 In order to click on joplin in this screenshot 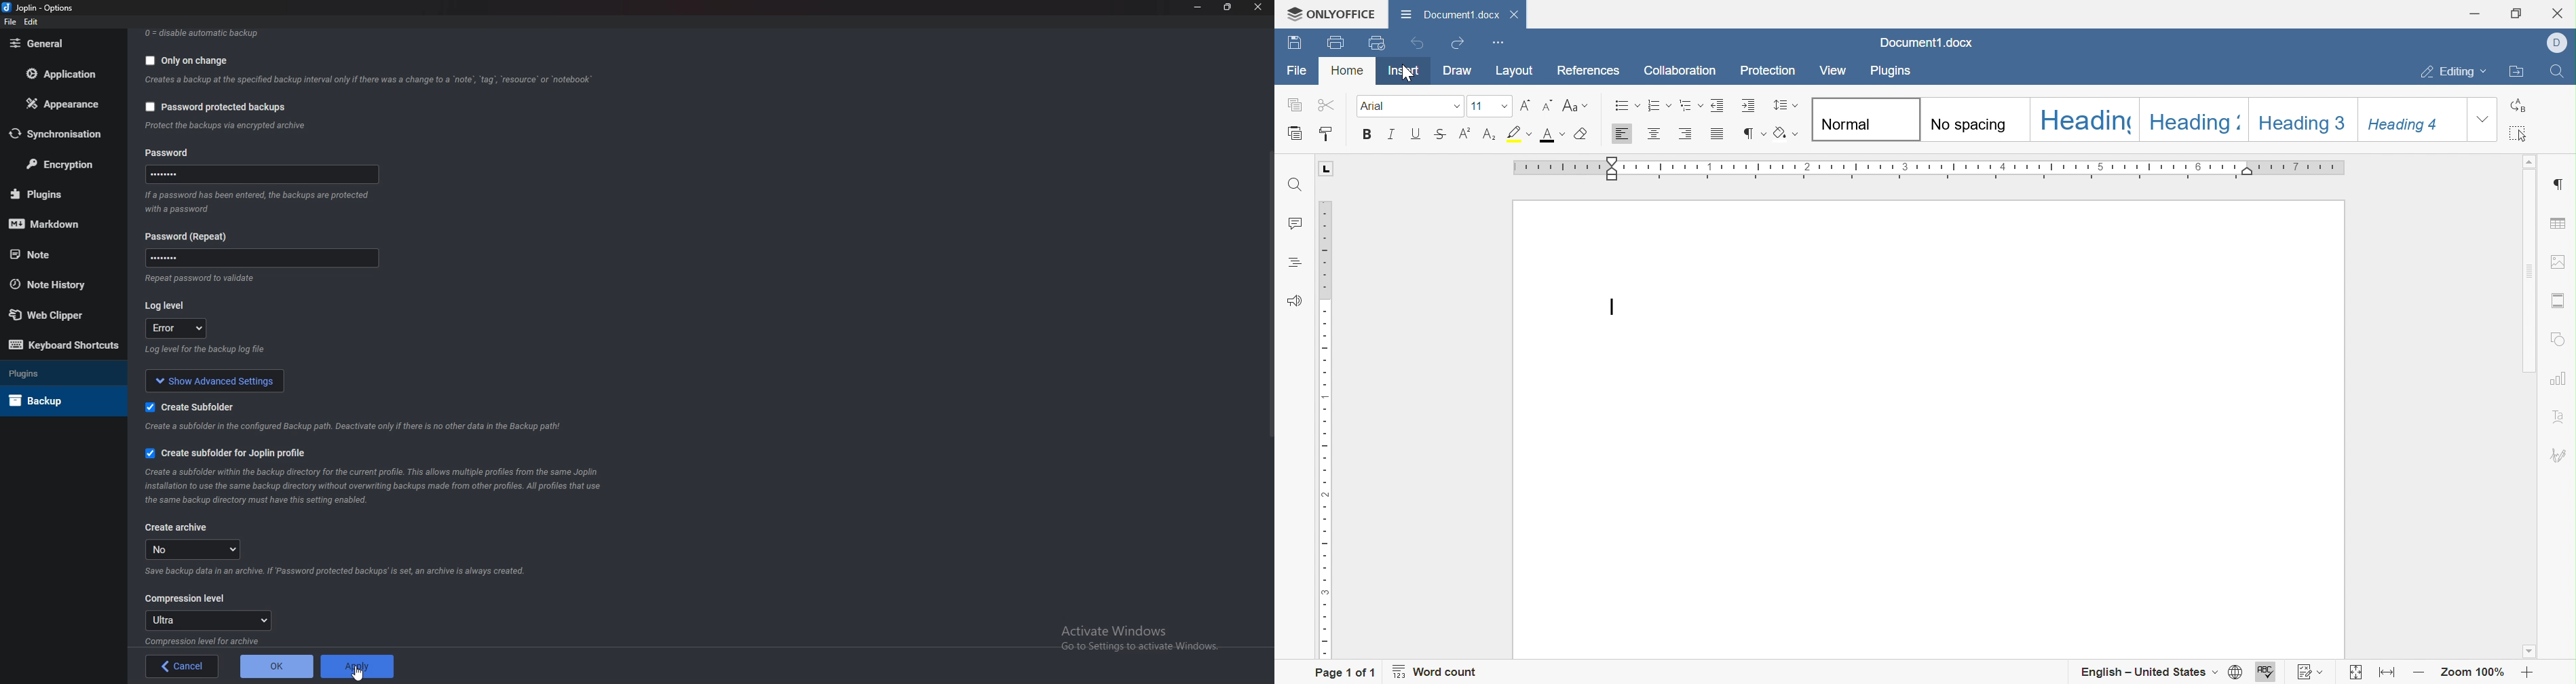, I will do `click(39, 8)`.